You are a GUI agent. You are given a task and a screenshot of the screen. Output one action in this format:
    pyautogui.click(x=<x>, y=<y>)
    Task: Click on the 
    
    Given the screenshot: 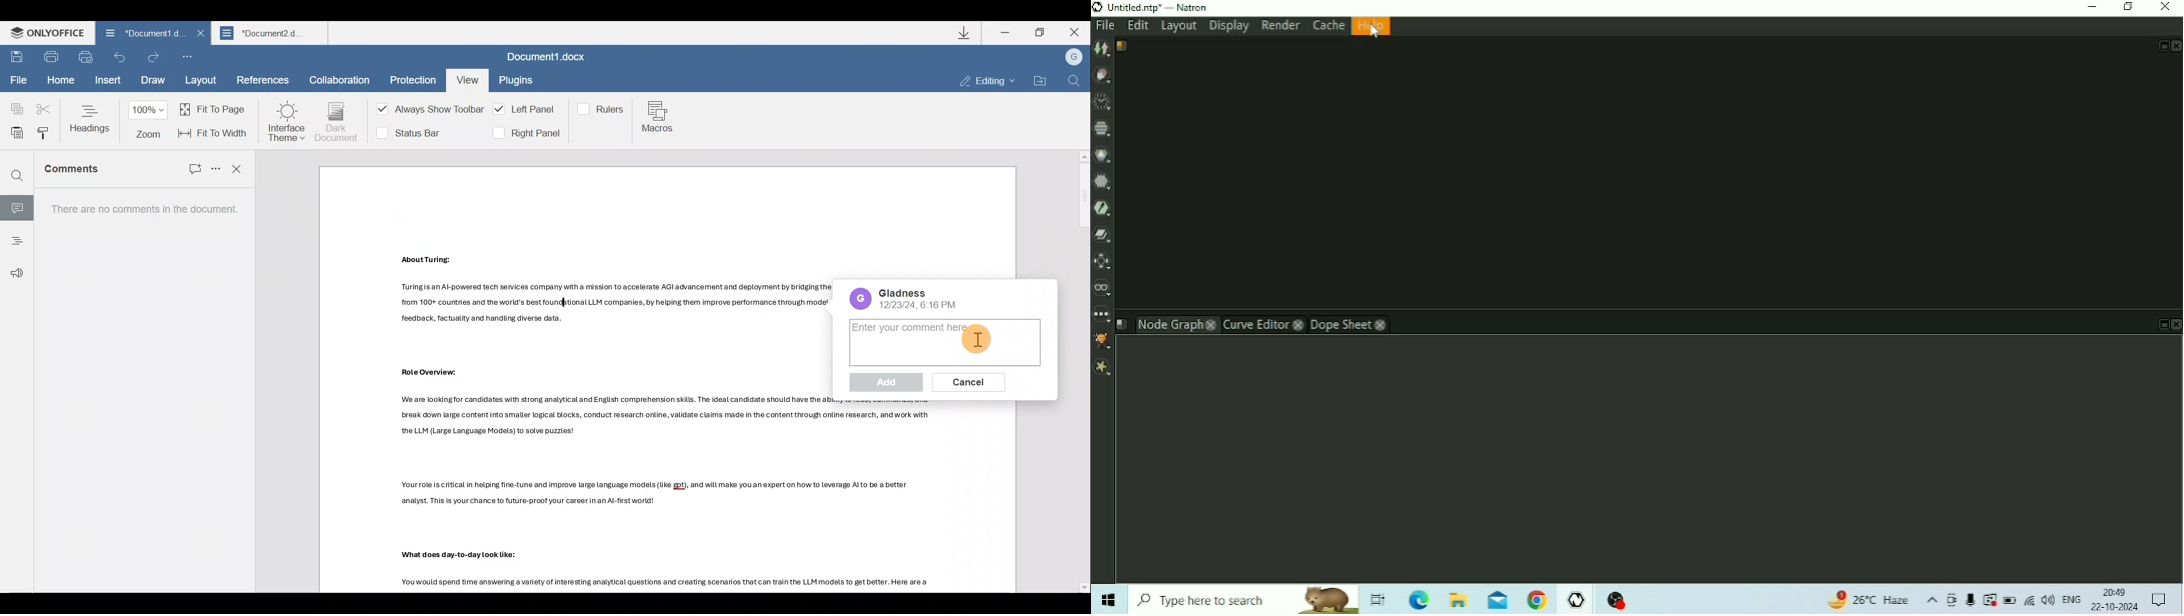 What is the action you would take?
    pyautogui.click(x=427, y=260)
    